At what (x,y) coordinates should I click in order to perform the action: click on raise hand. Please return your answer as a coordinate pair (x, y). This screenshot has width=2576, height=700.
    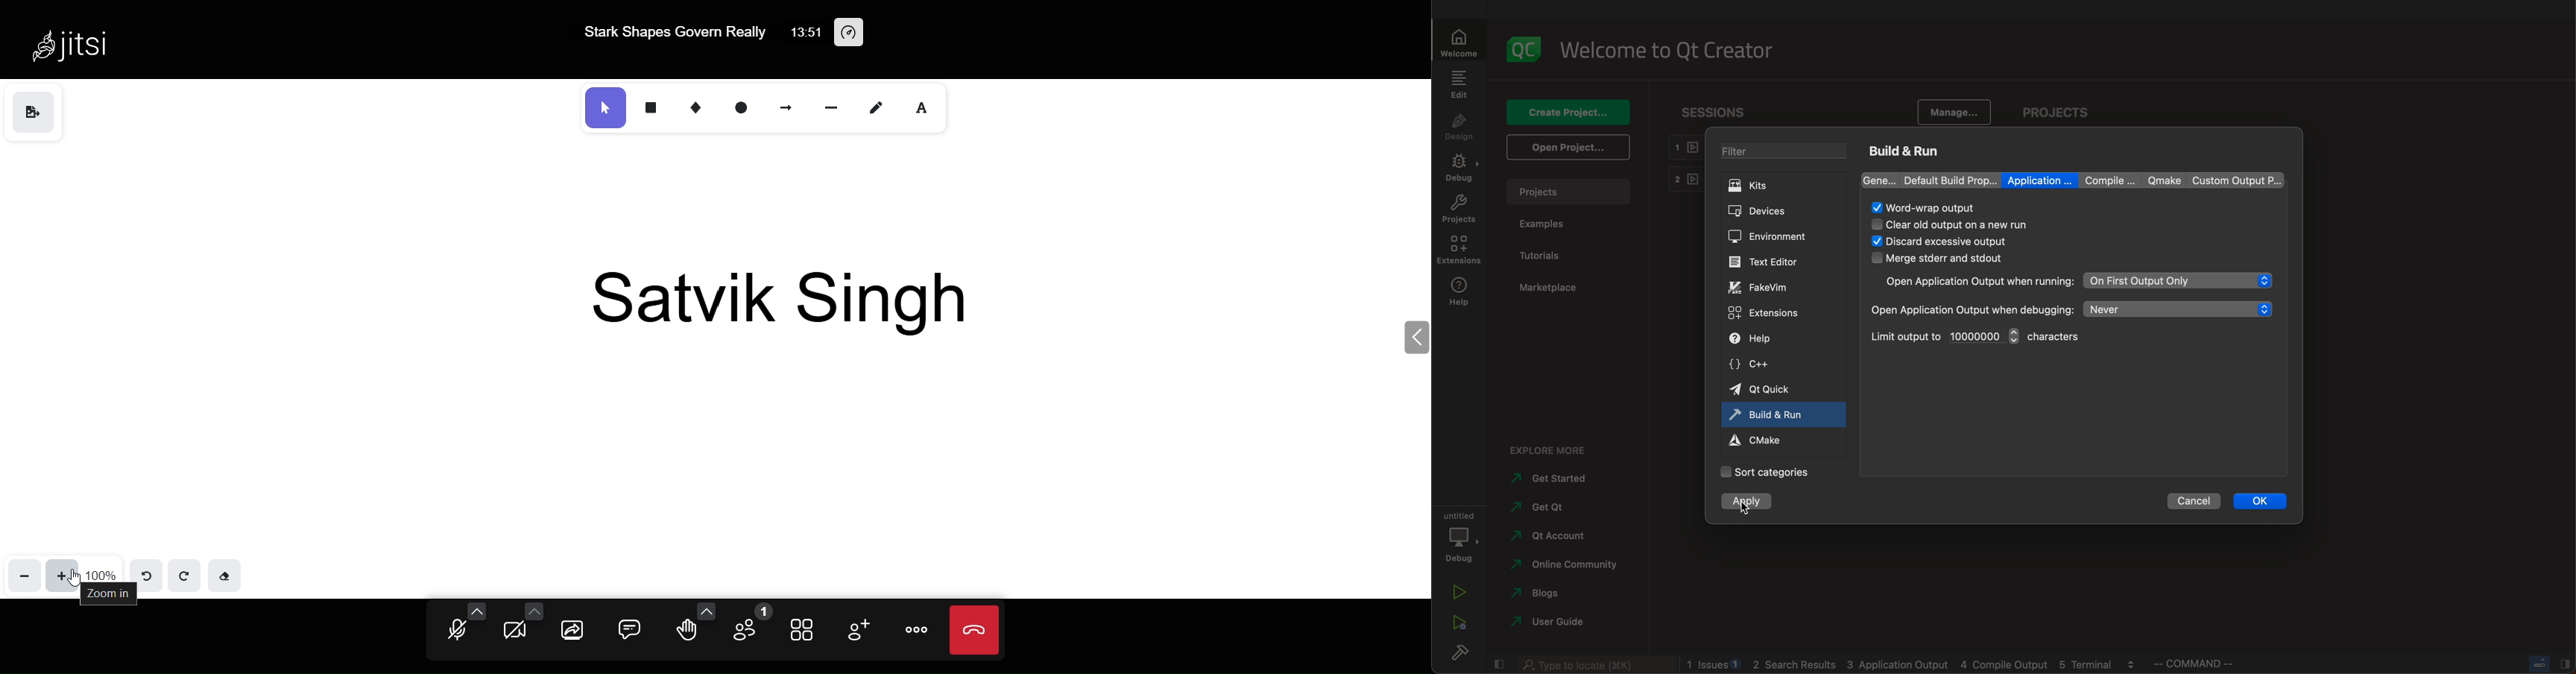
    Looking at the image, I should click on (688, 632).